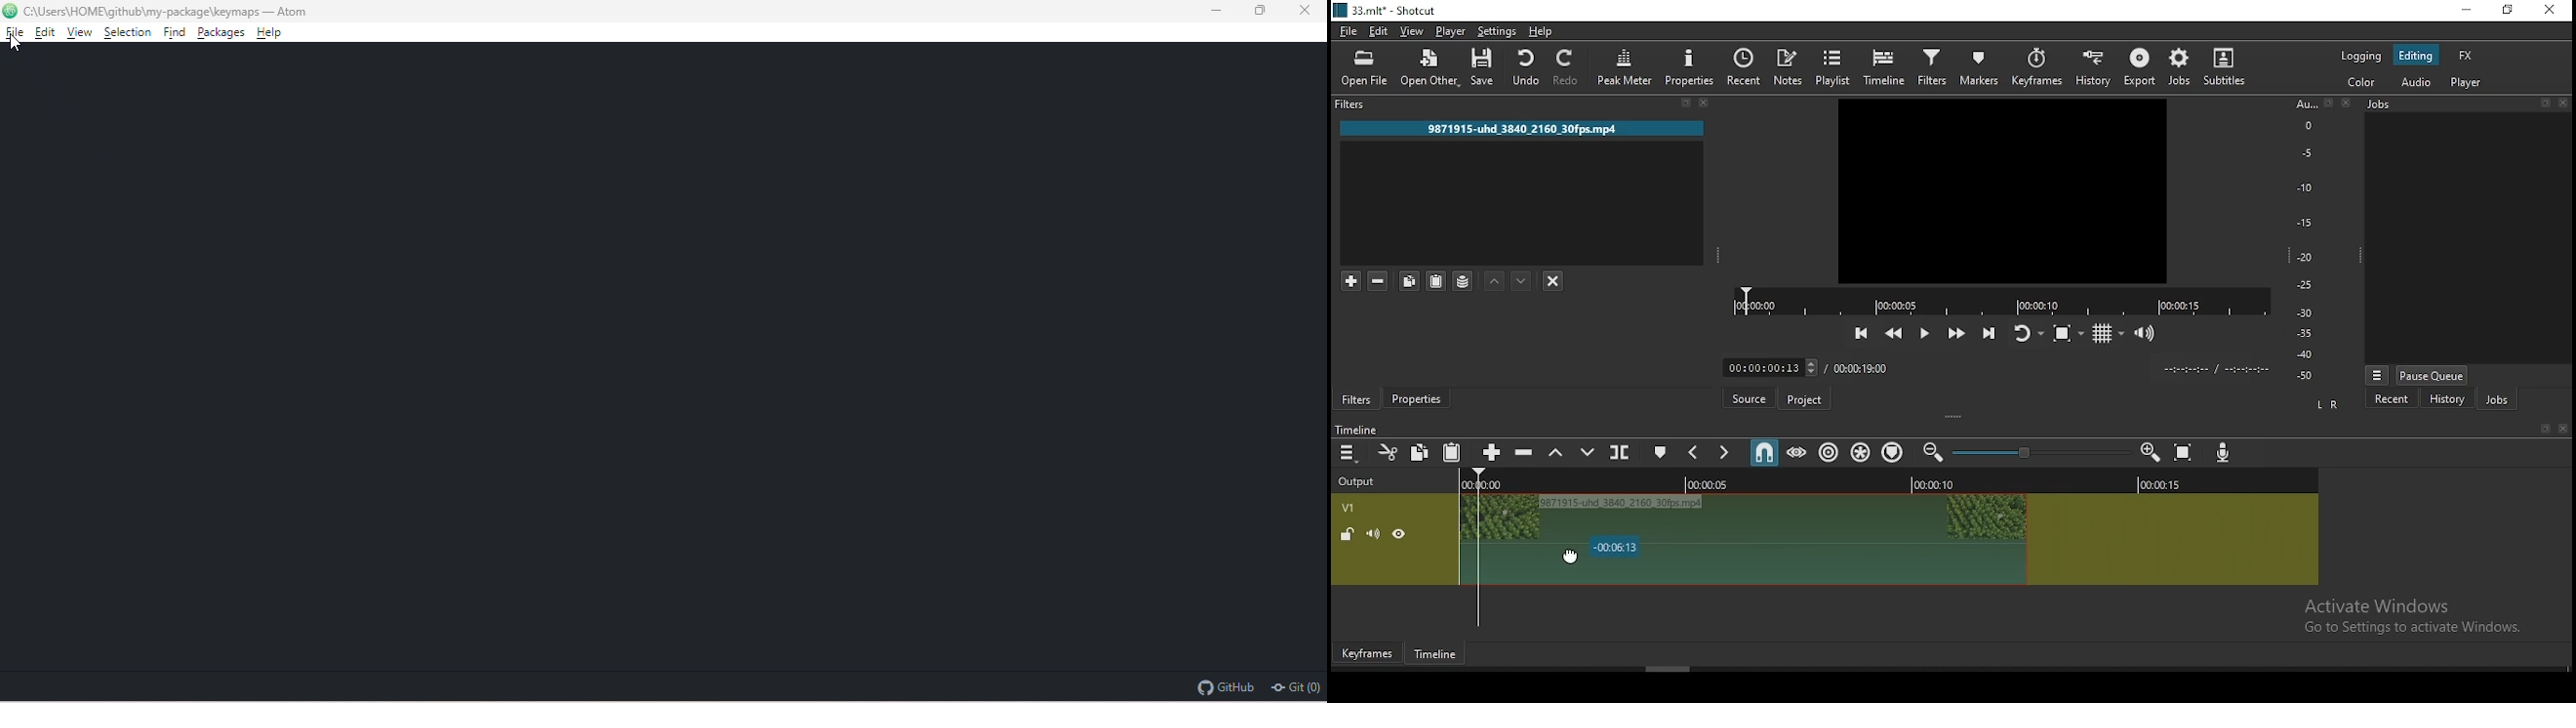  What do you see at coordinates (1554, 282) in the screenshot?
I see `deselct filter` at bounding box center [1554, 282].